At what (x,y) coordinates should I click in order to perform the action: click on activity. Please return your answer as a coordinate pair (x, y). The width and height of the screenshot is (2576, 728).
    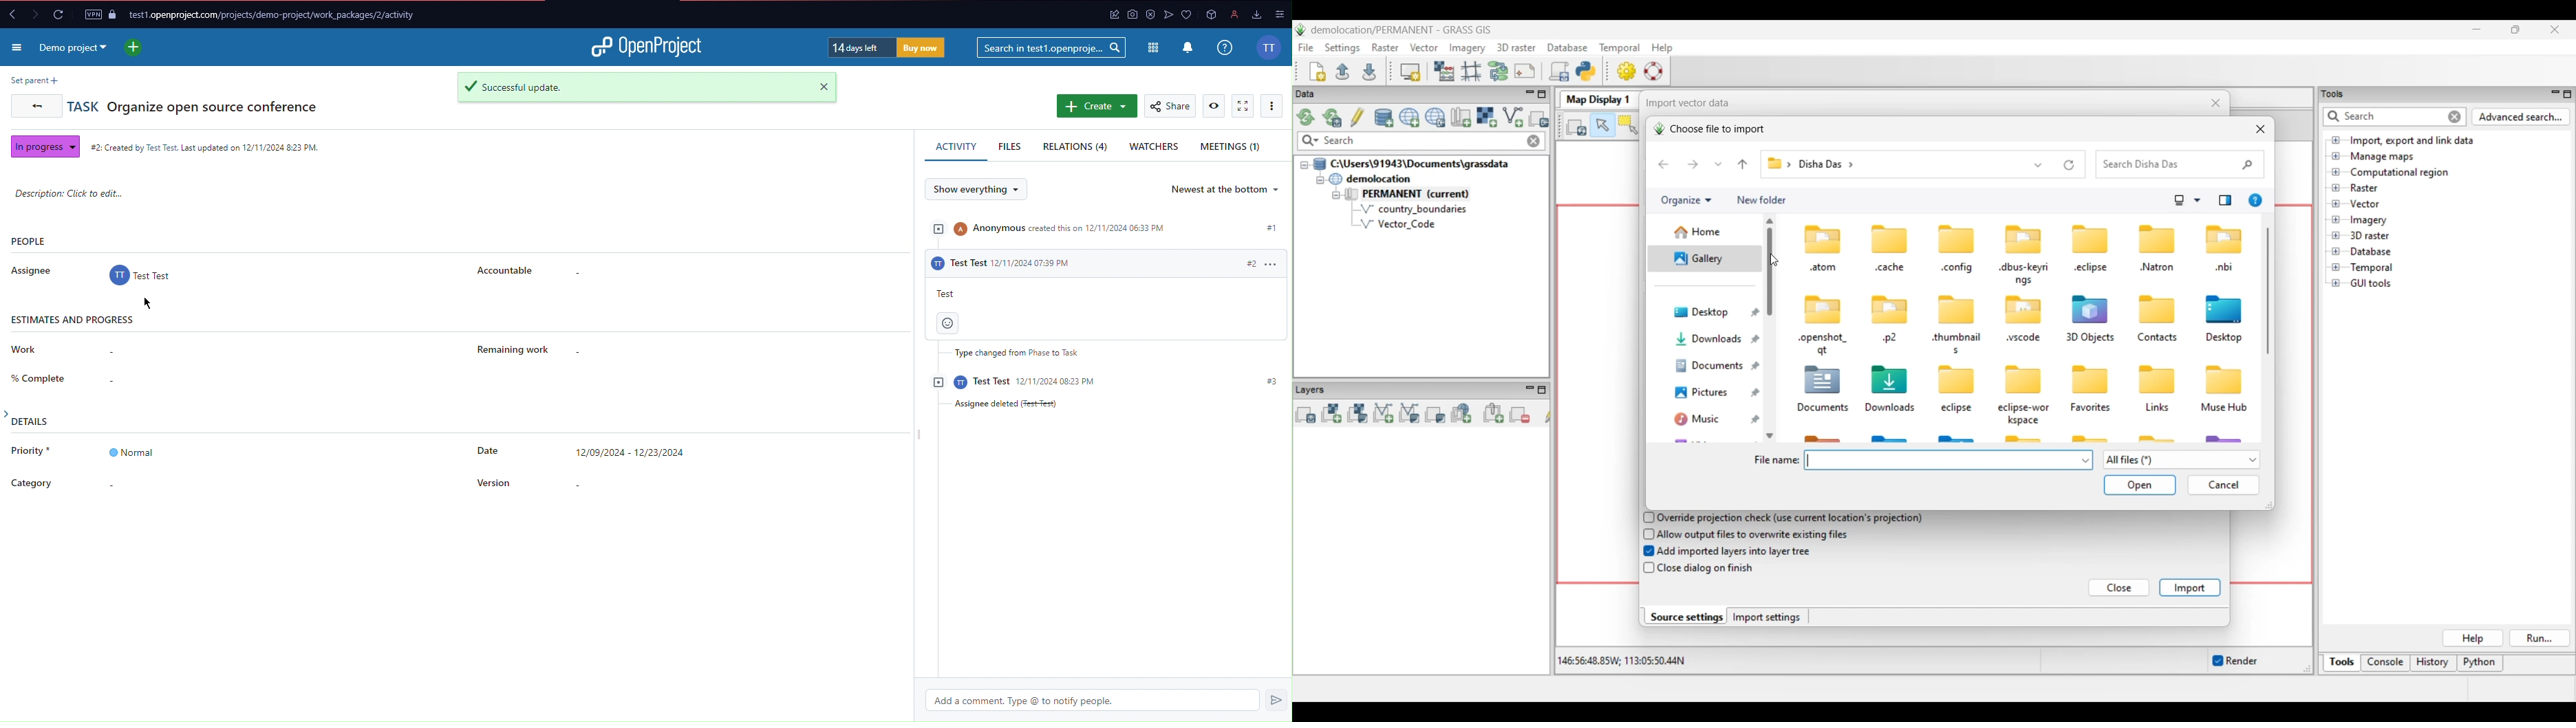
    Looking at the image, I should click on (1016, 381).